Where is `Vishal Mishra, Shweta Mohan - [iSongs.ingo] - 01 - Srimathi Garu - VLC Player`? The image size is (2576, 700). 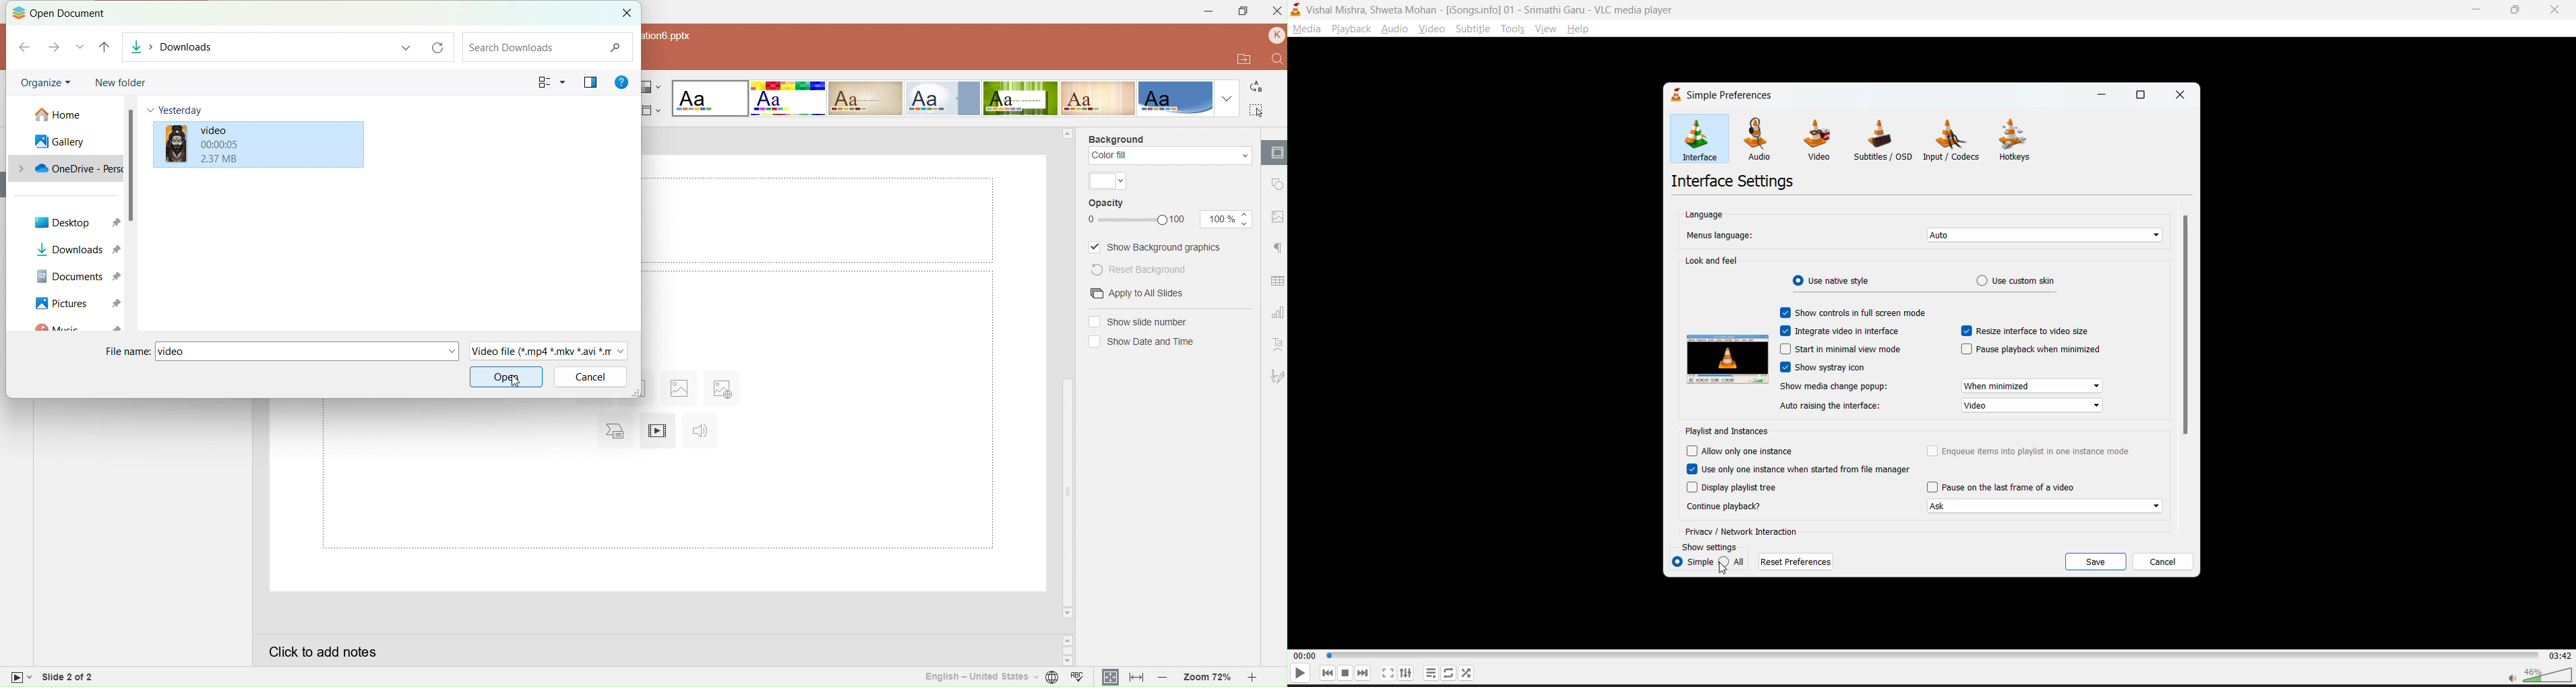
Vishal Mishra, Shweta Mohan - [iSongs.ingo] - 01 - Srimathi Garu - VLC Player is located at coordinates (1493, 9).